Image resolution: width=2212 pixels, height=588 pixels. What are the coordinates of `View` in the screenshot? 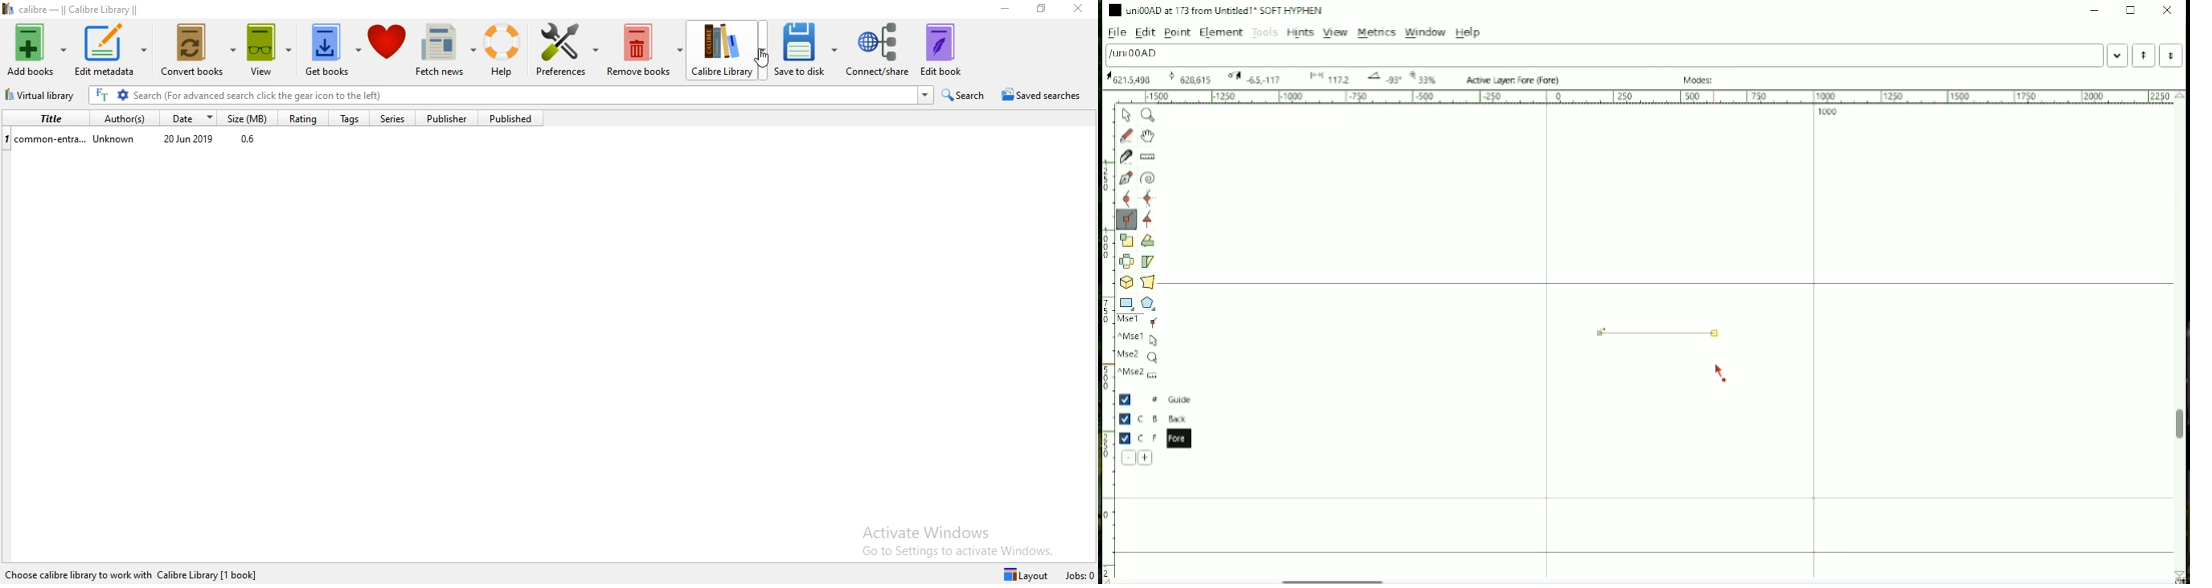 It's located at (273, 52).